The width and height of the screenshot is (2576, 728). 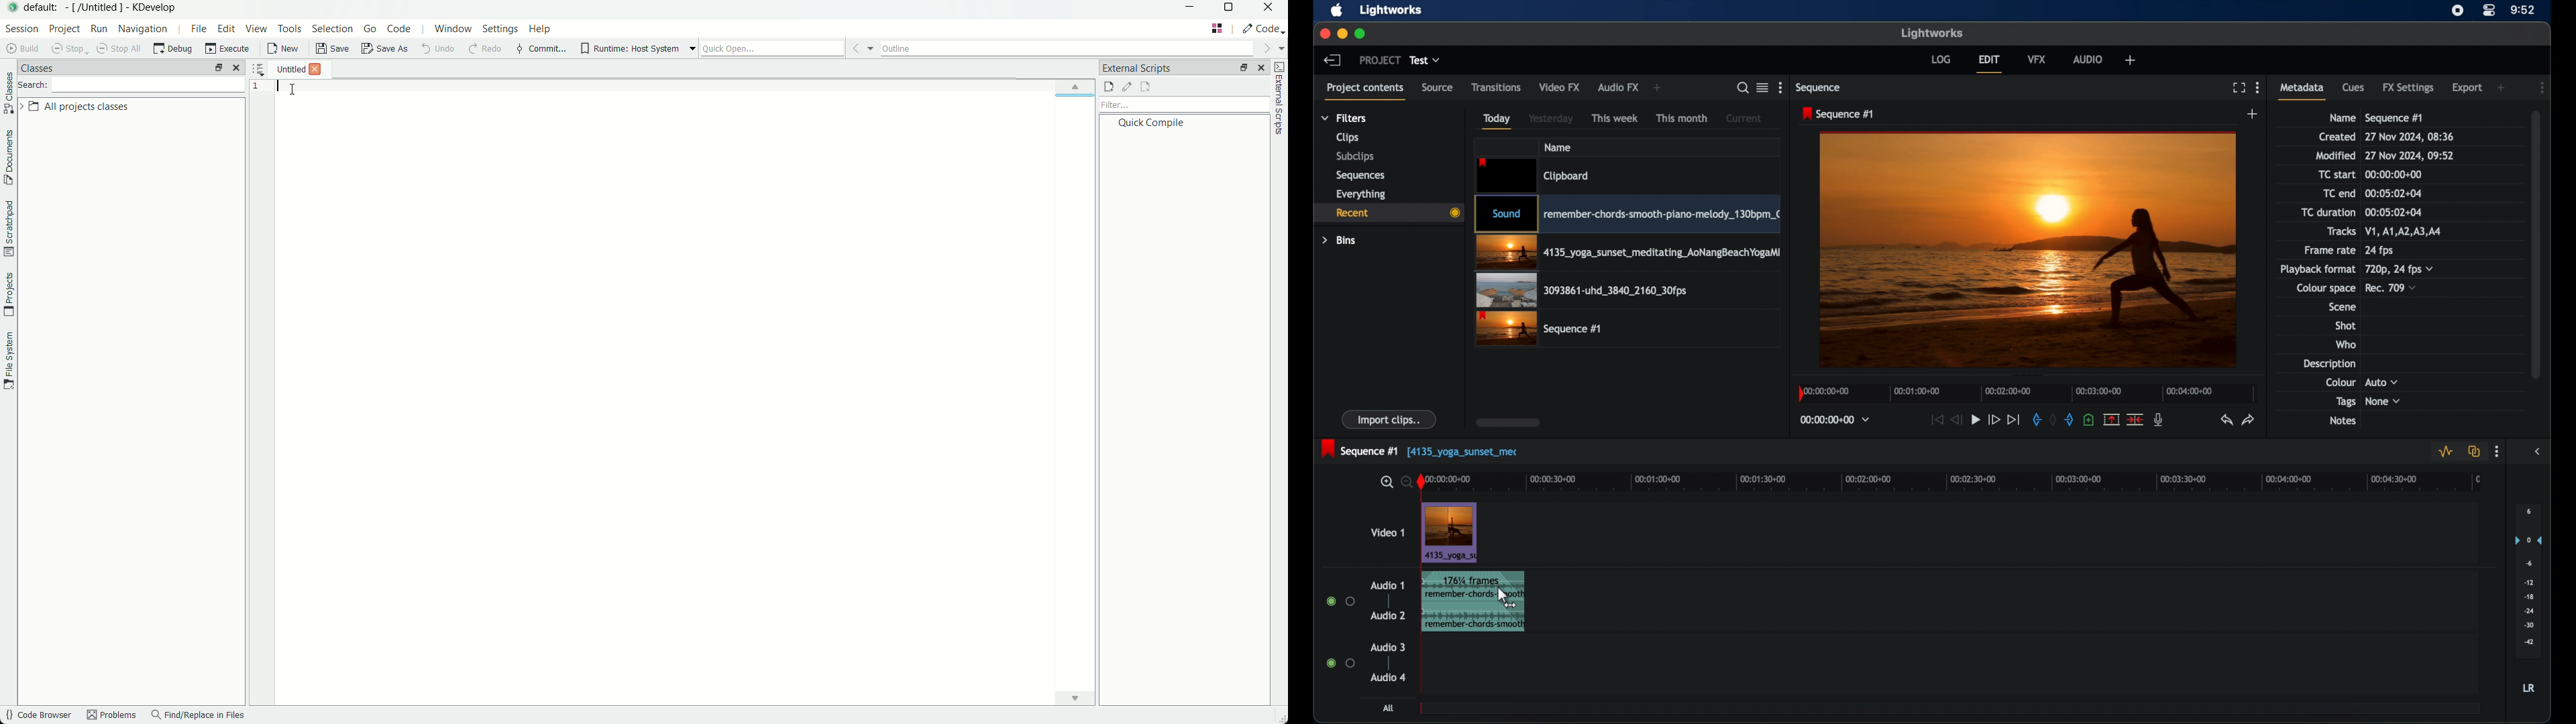 I want to click on project contents, so click(x=1365, y=91).